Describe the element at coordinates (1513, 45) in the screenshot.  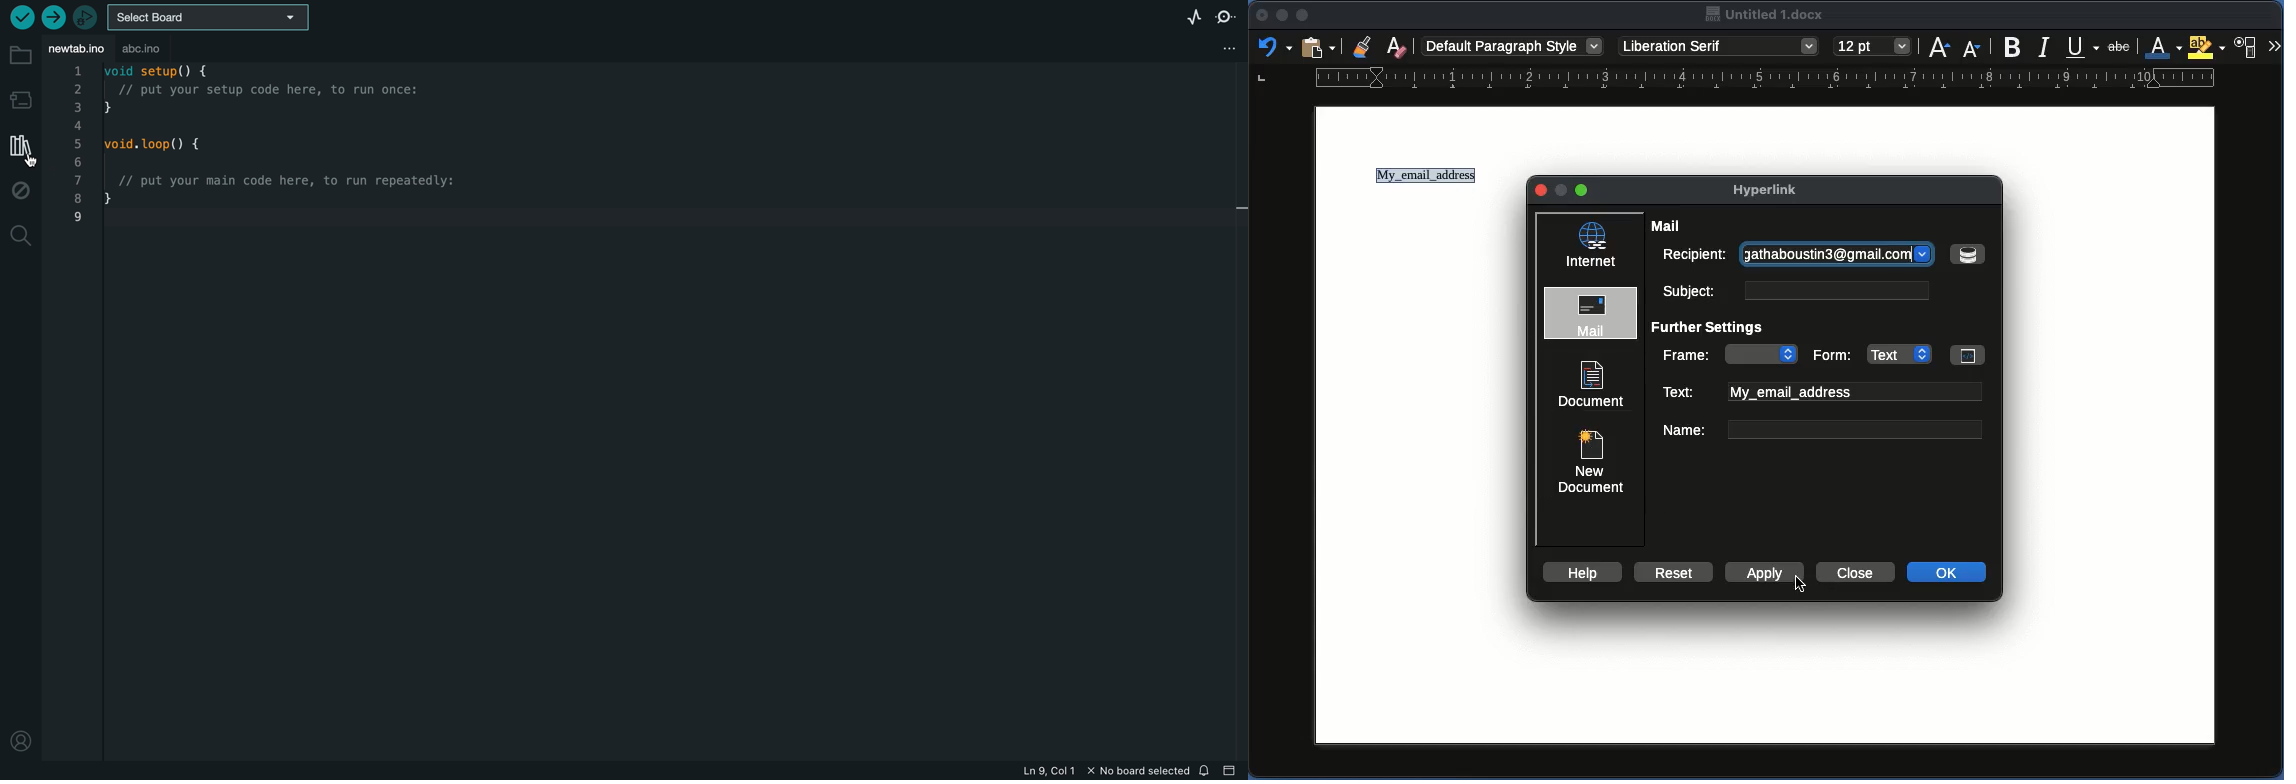
I see `Default paragraph style` at that location.